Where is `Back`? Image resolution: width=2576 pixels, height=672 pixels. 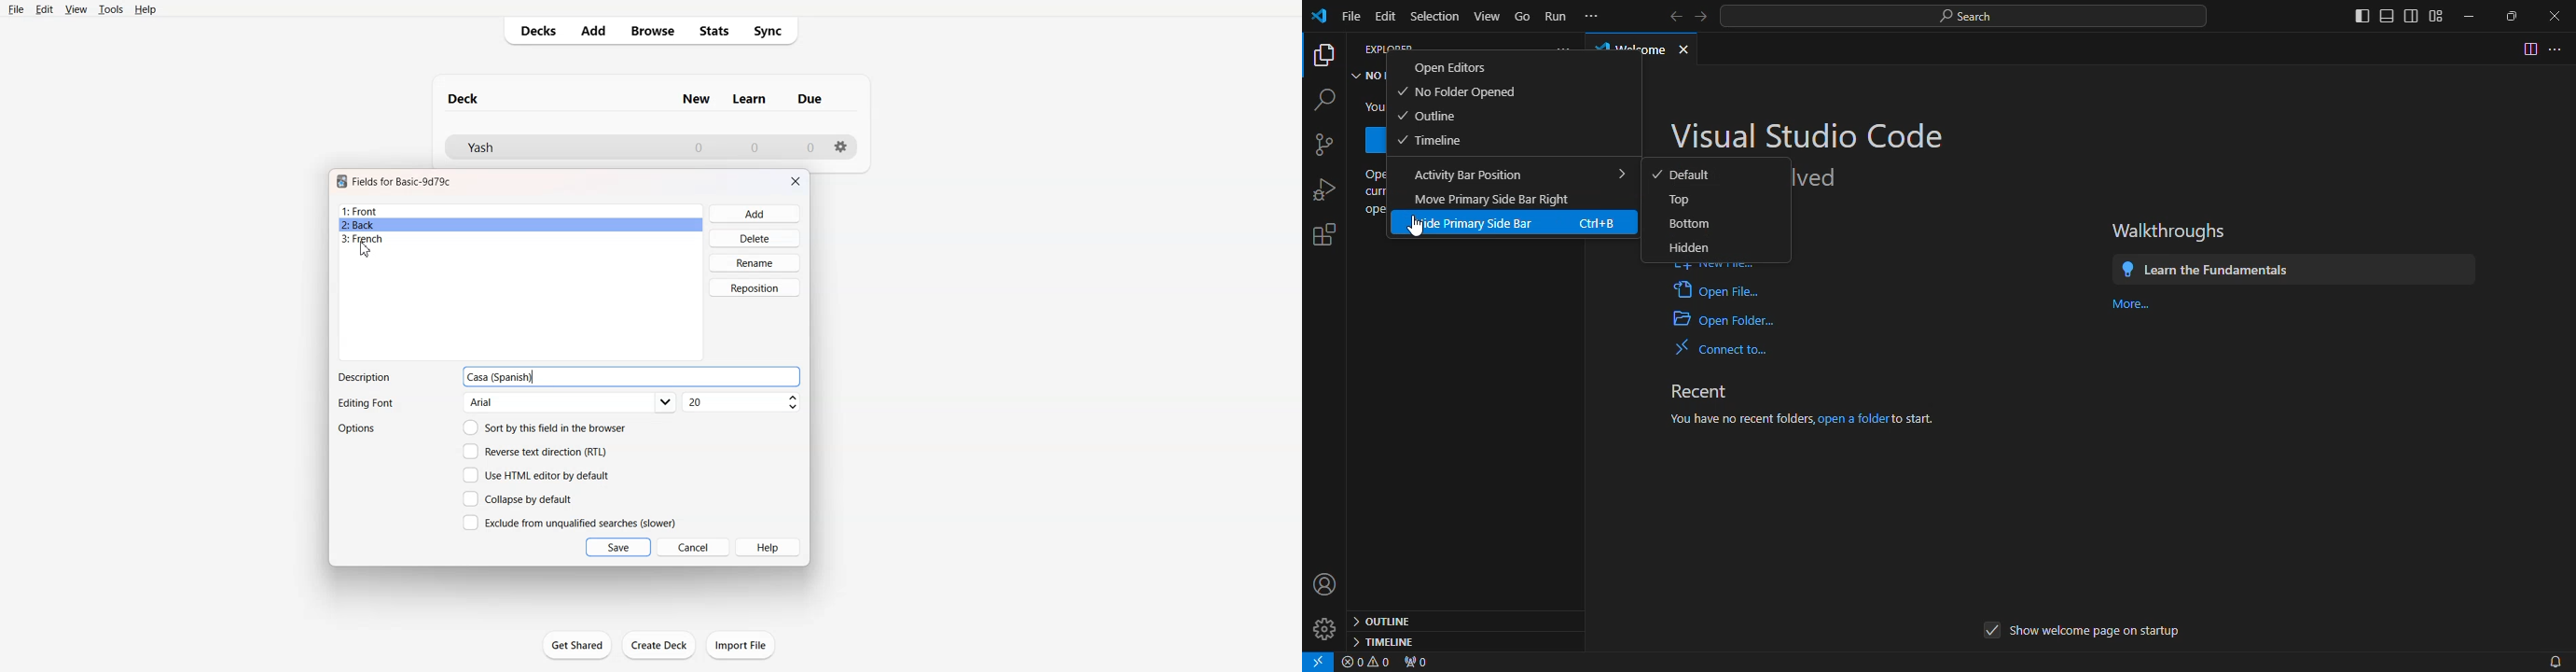 Back is located at coordinates (520, 225).